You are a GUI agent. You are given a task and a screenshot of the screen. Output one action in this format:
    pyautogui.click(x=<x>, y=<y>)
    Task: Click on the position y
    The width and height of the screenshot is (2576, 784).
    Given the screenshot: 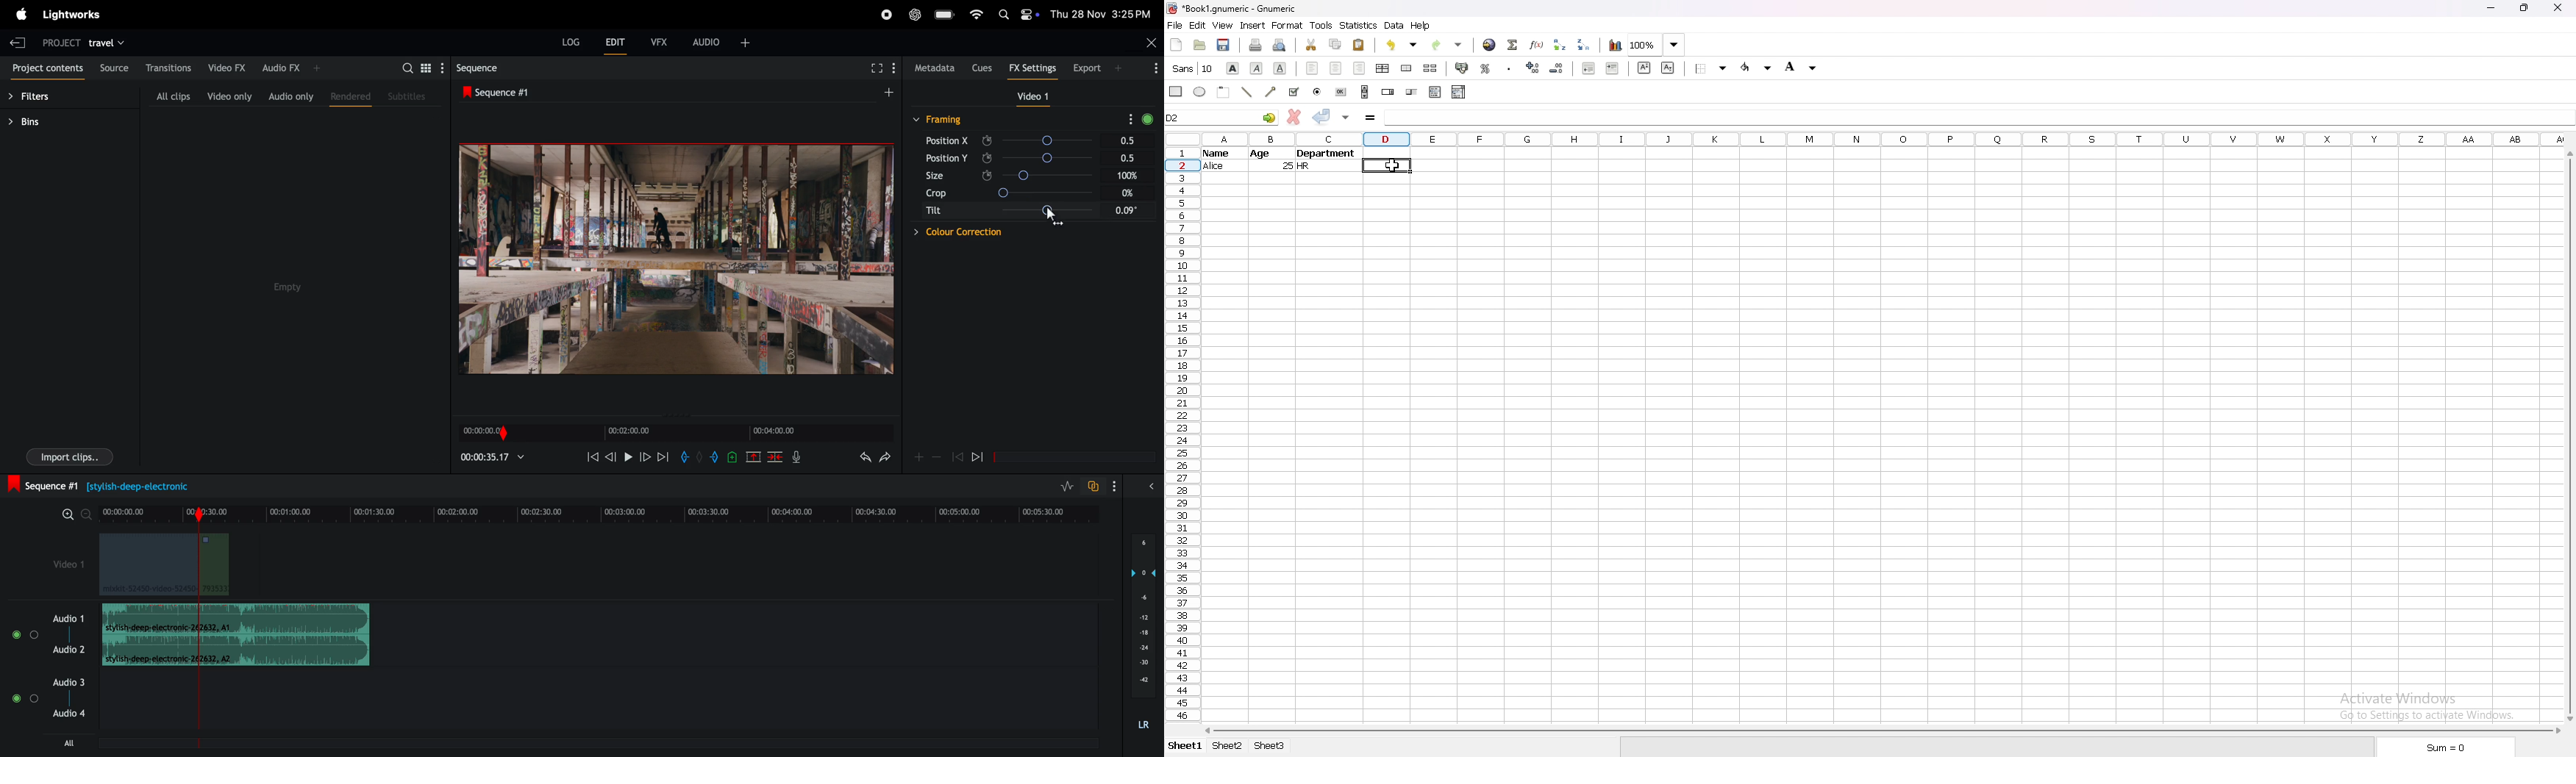 What is the action you would take?
    pyautogui.click(x=946, y=160)
    